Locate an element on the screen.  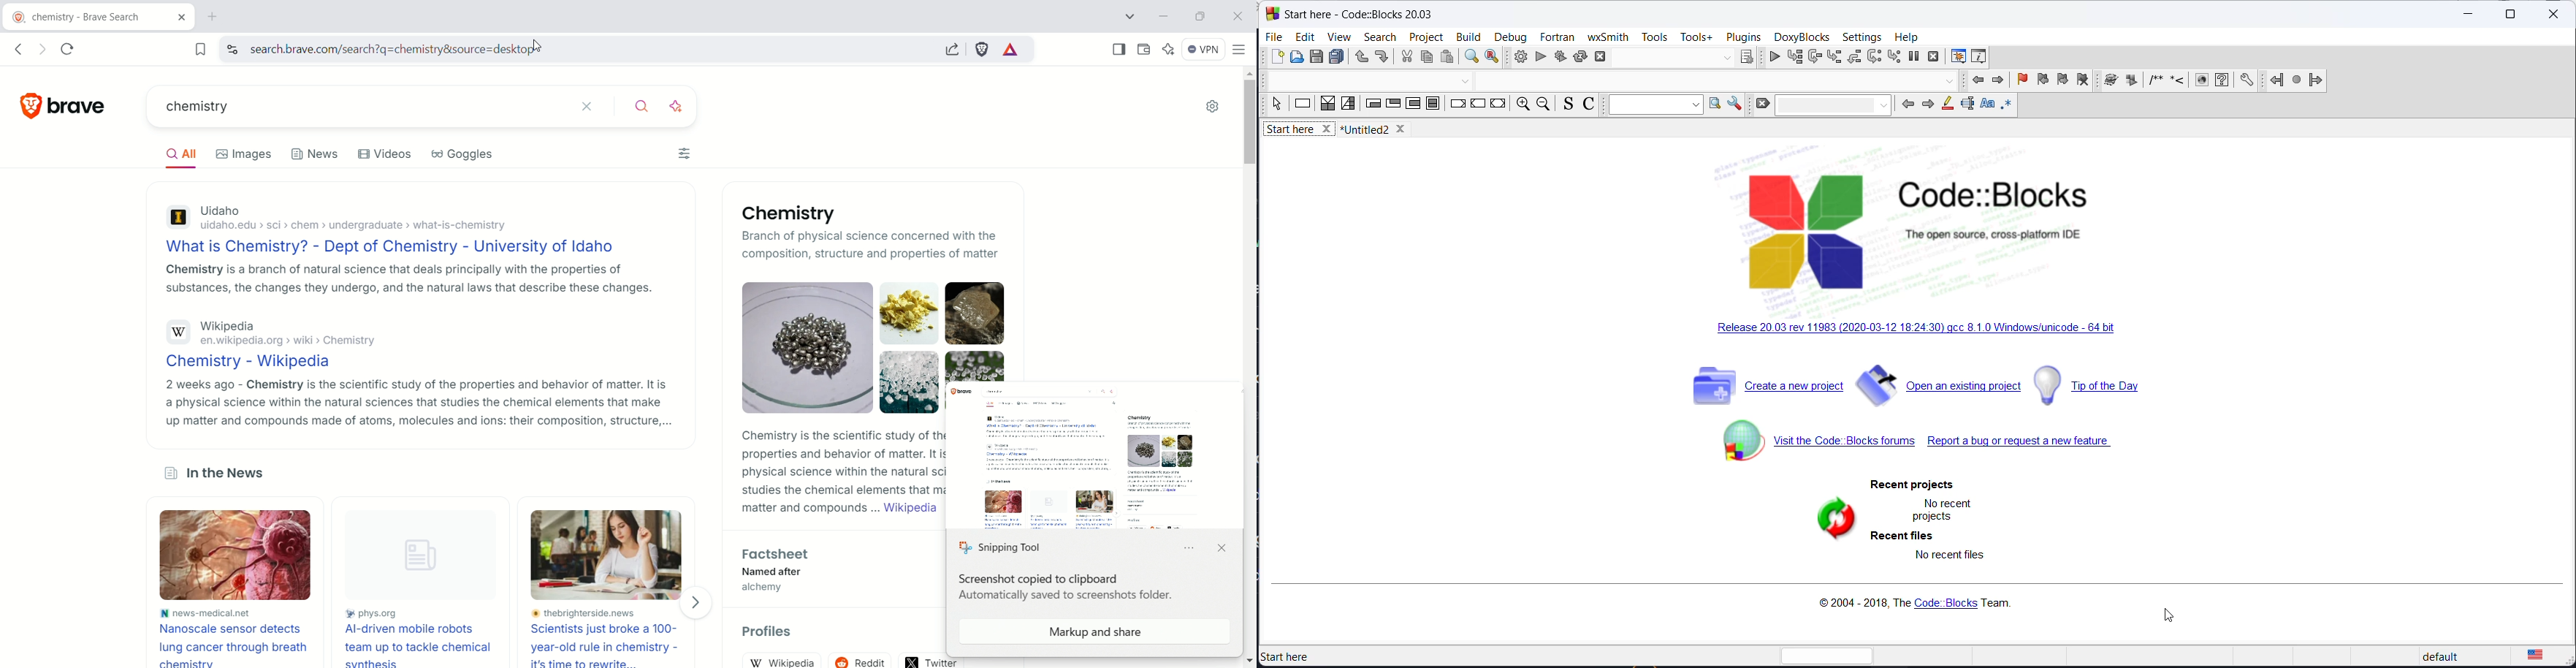
counting loop is located at coordinates (1412, 105).